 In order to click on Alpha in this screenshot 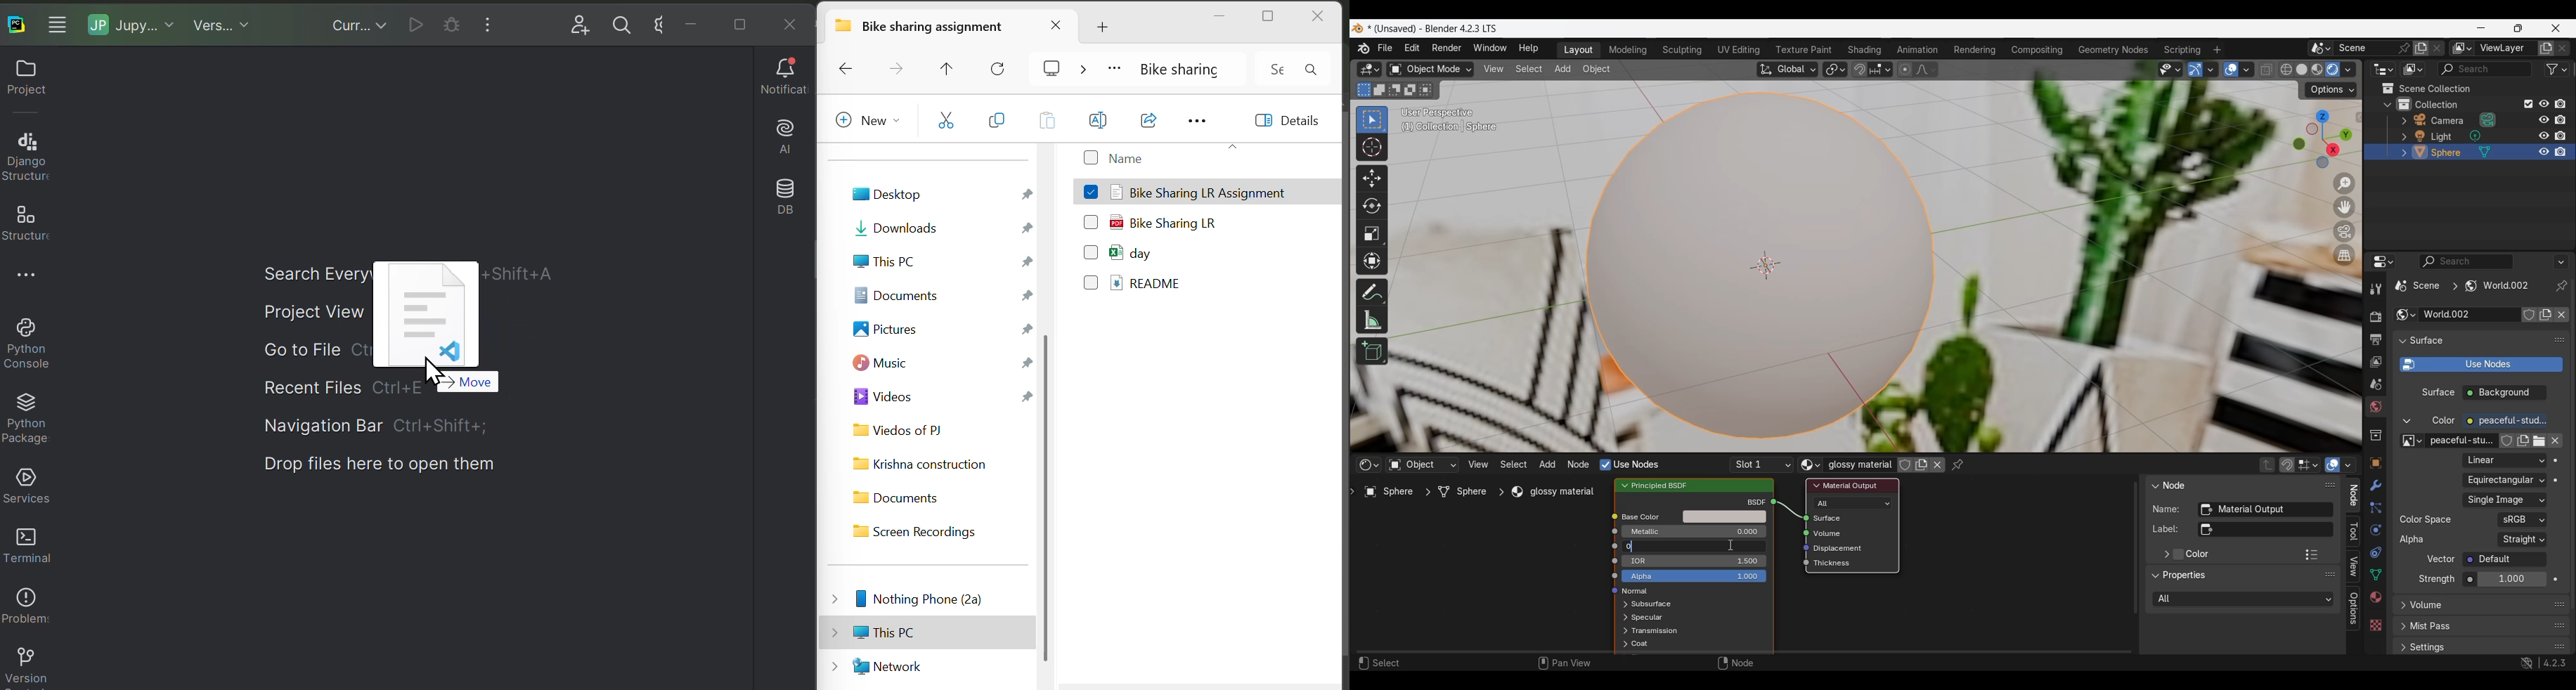, I will do `click(2414, 539)`.